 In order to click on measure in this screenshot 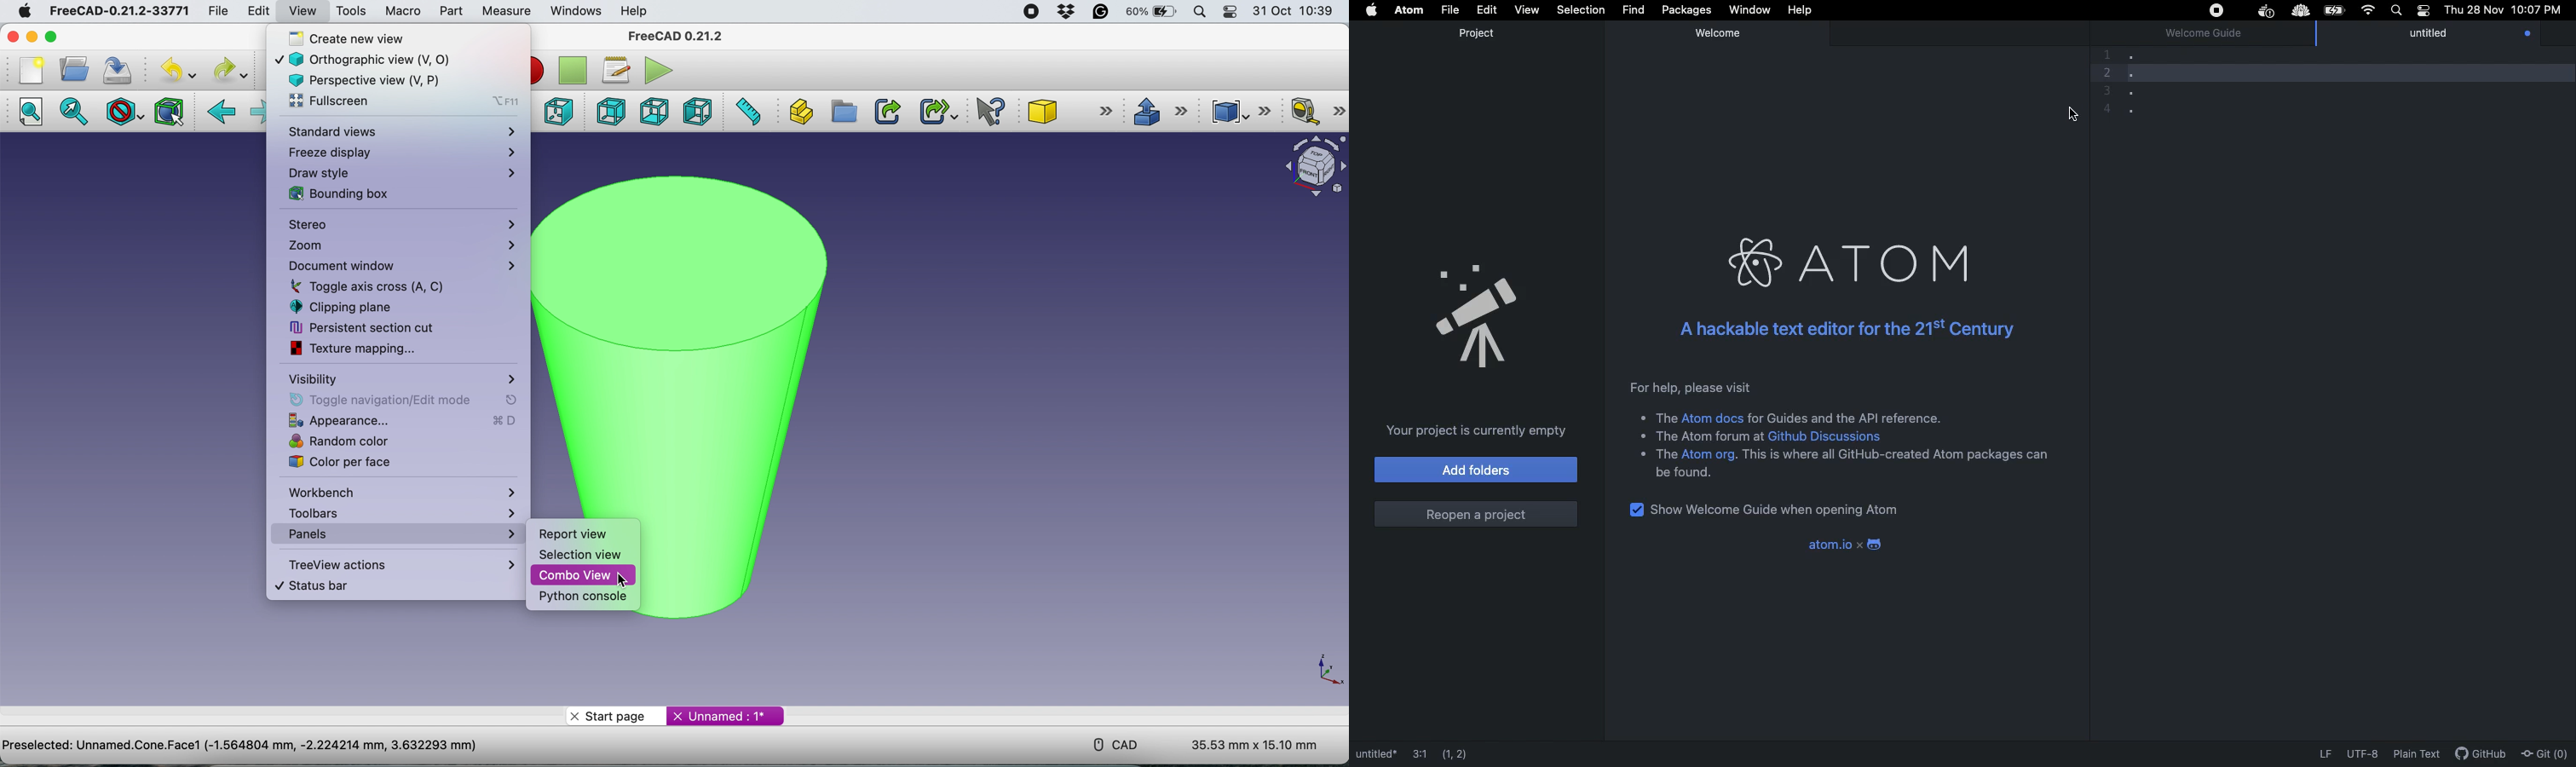, I will do `click(505, 11)`.